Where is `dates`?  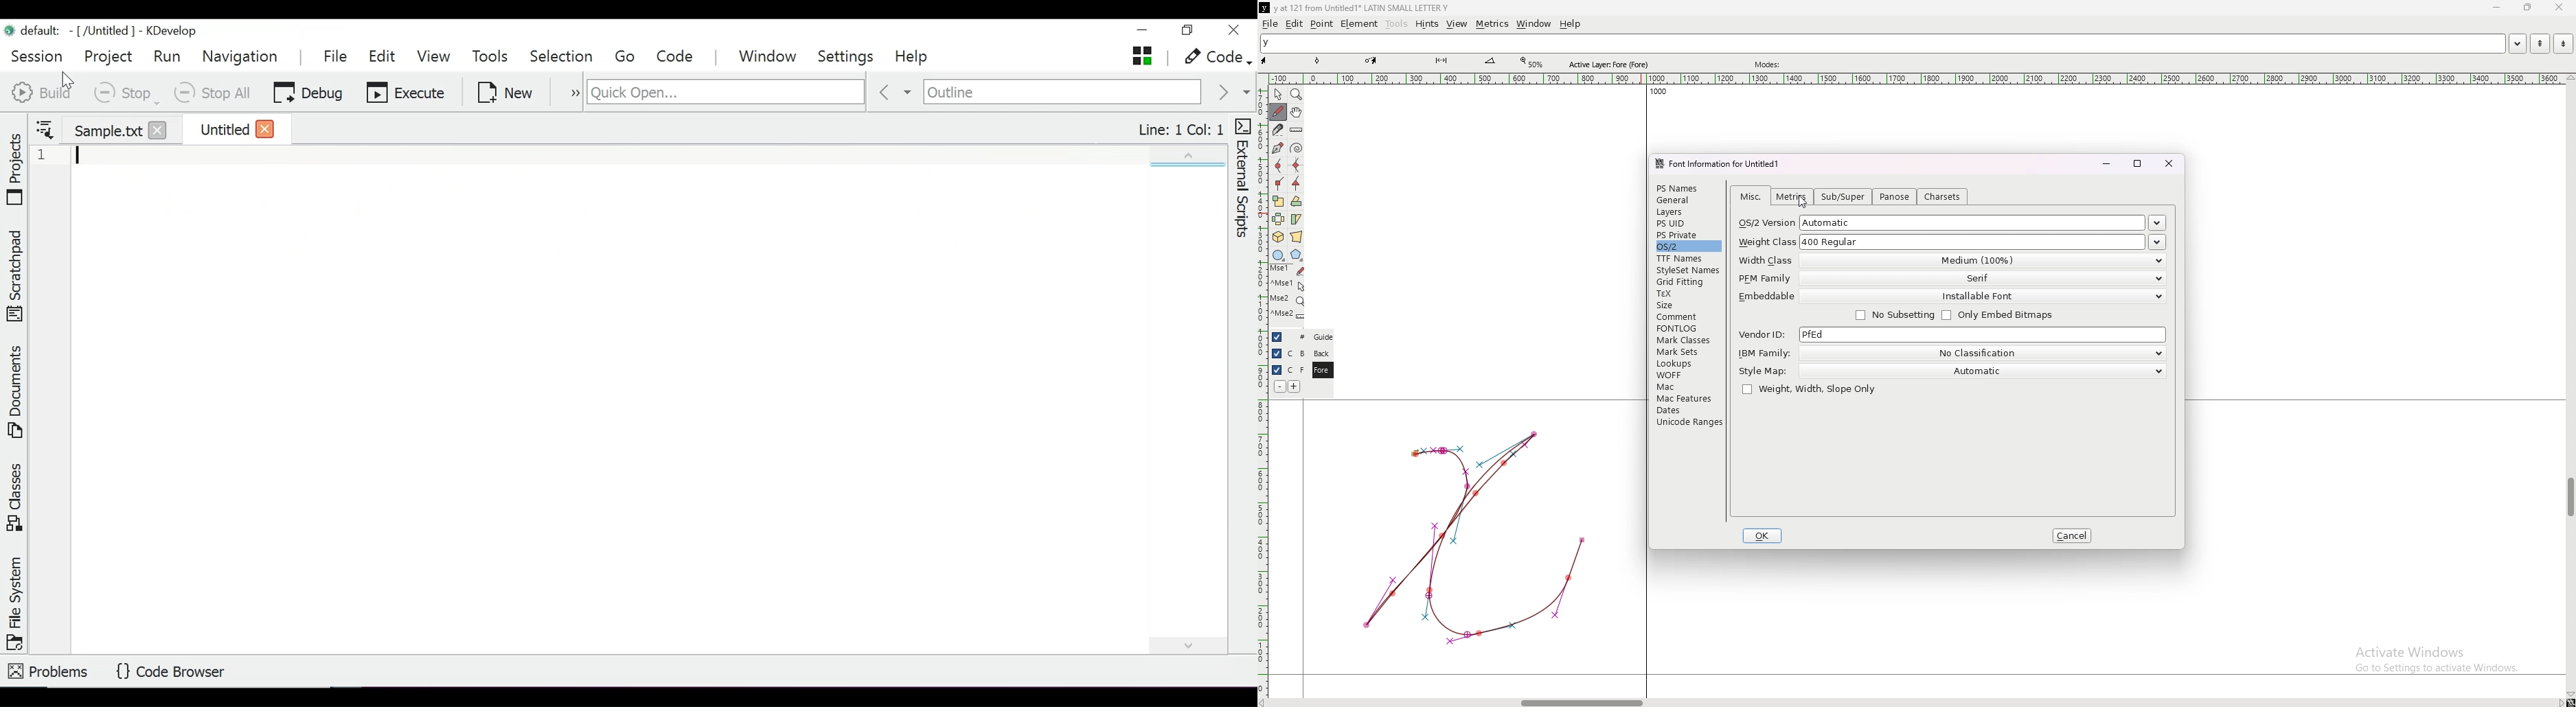 dates is located at coordinates (1688, 410).